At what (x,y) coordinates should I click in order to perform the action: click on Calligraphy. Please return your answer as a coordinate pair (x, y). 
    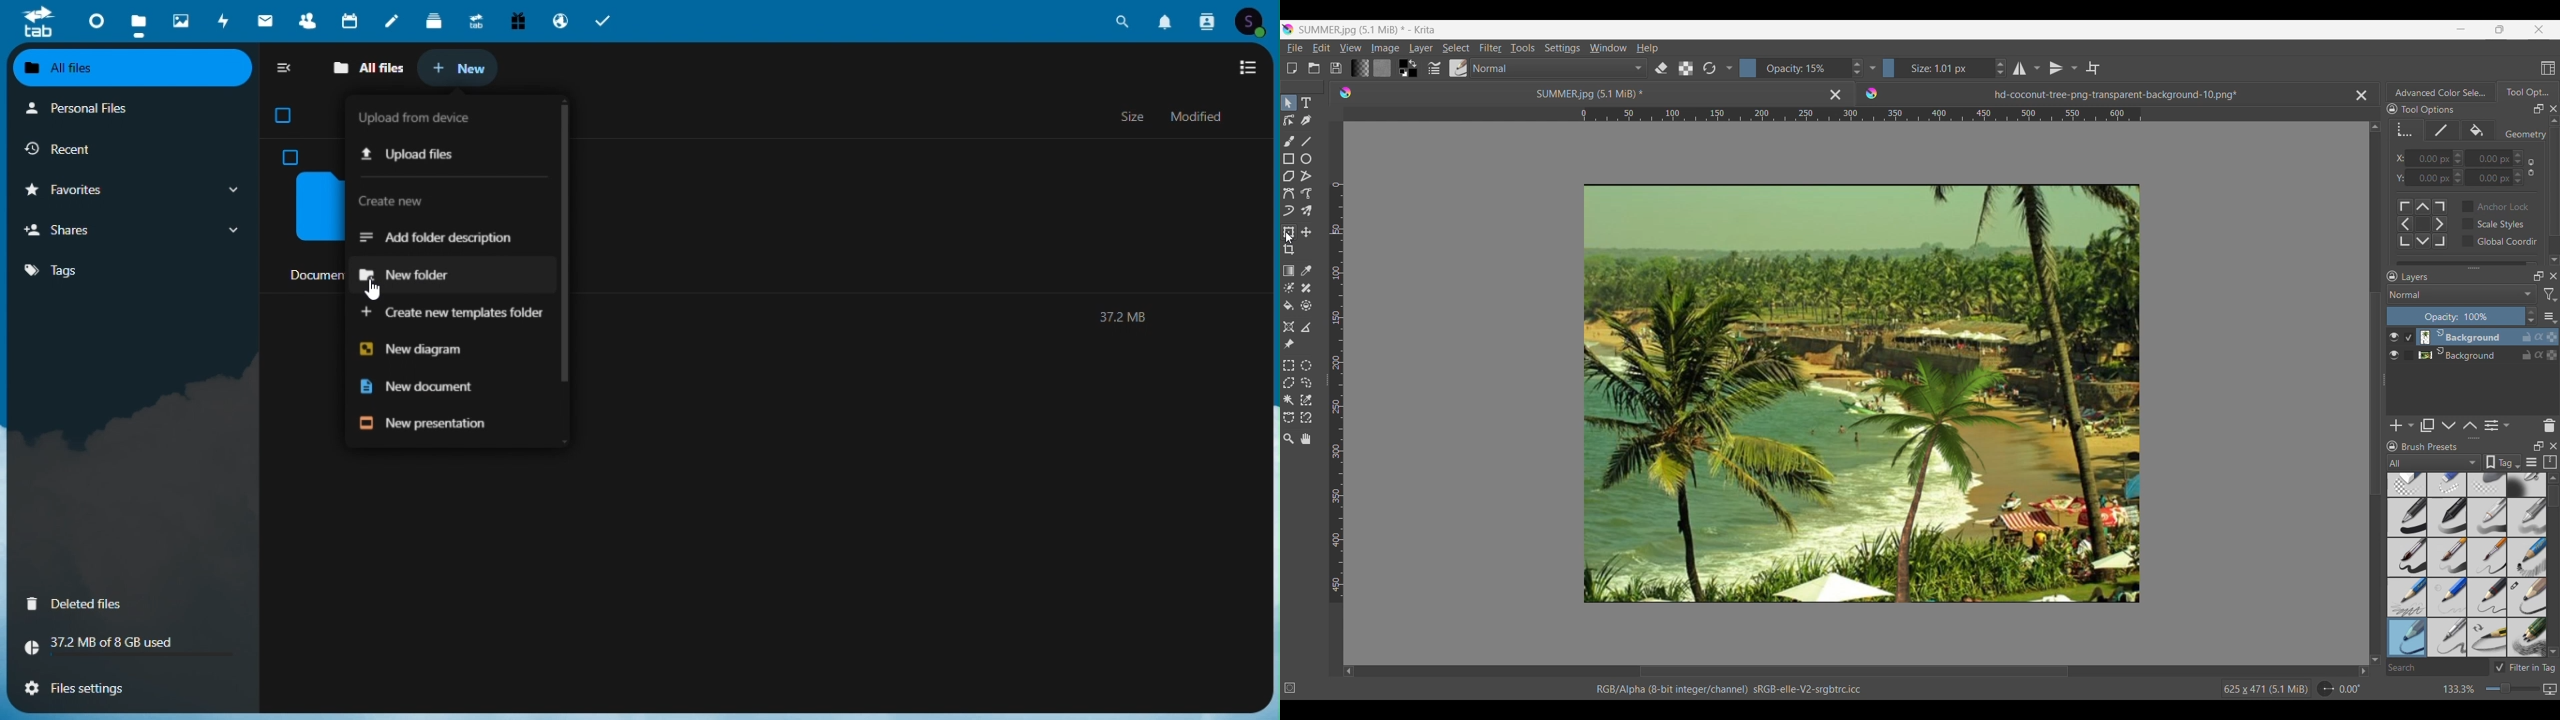
    Looking at the image, I should click on (1305, 120).